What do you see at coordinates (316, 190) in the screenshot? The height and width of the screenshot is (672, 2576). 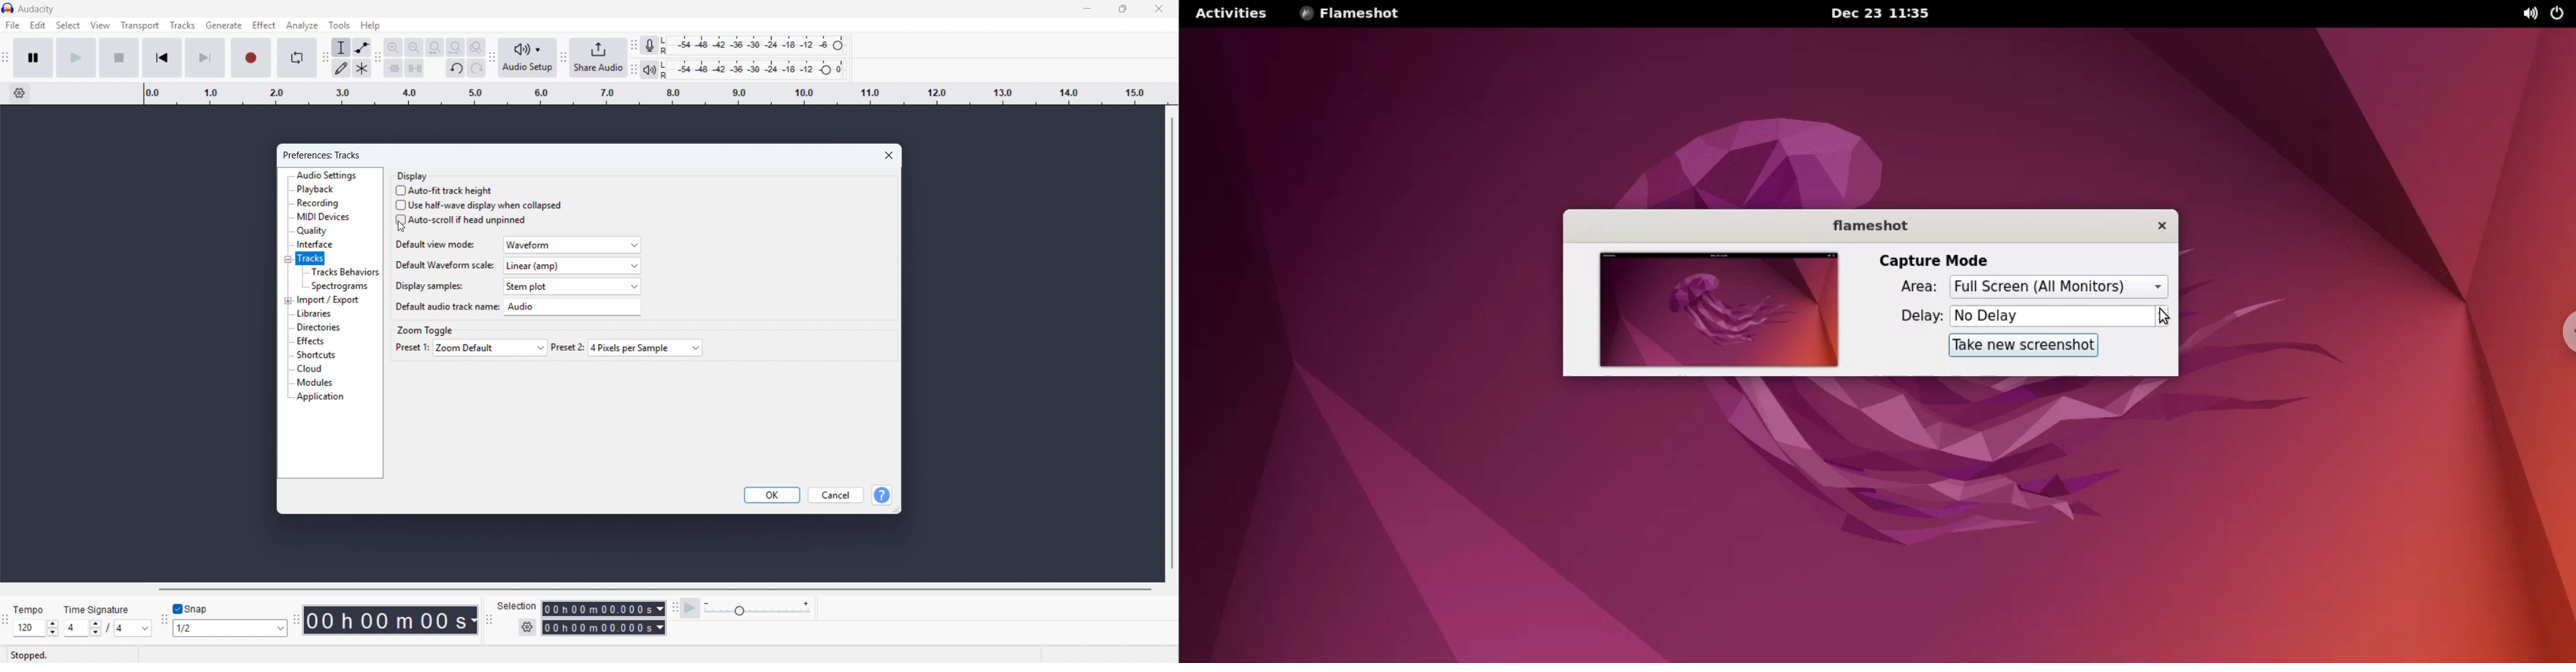 I see `playback` at bounding box center [316, 190].